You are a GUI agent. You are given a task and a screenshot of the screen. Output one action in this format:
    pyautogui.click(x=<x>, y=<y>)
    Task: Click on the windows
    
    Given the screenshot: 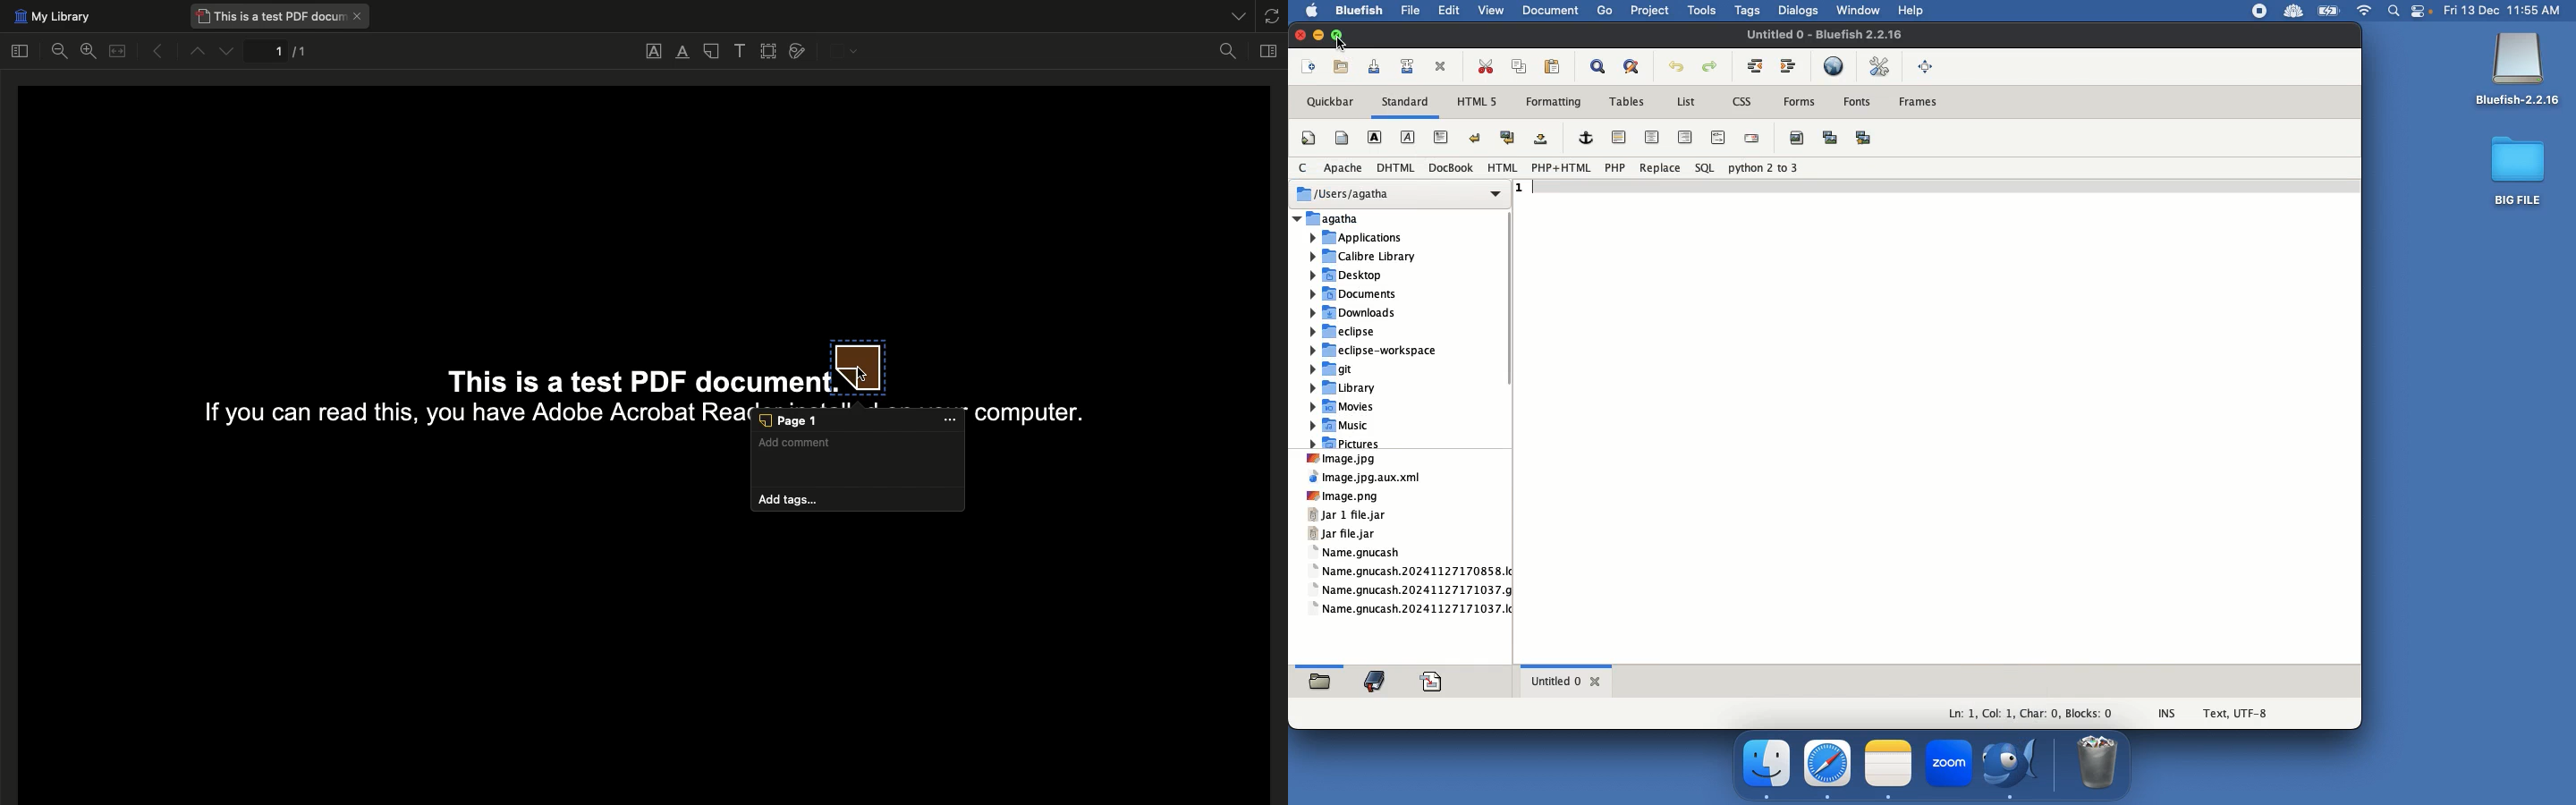 What is the action you would take?
    pyautogui.click(x=1860, y=9)
    